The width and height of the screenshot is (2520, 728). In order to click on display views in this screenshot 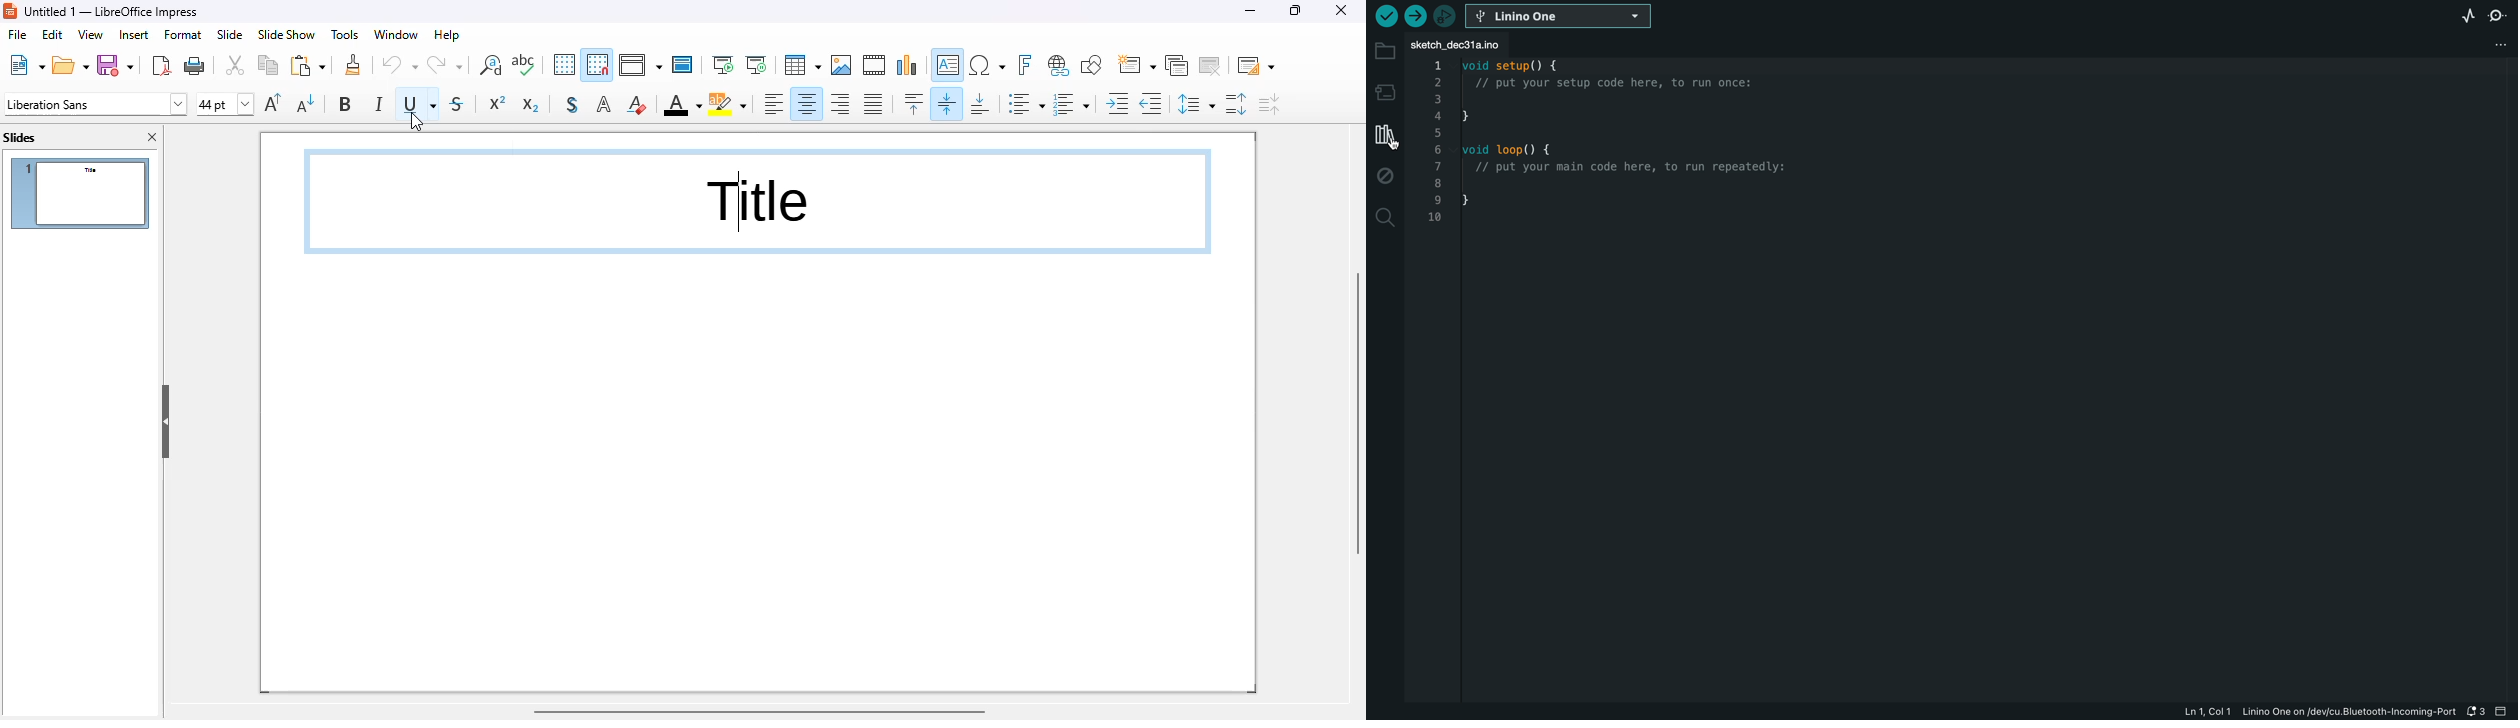, I will do `click(641, 65)`.